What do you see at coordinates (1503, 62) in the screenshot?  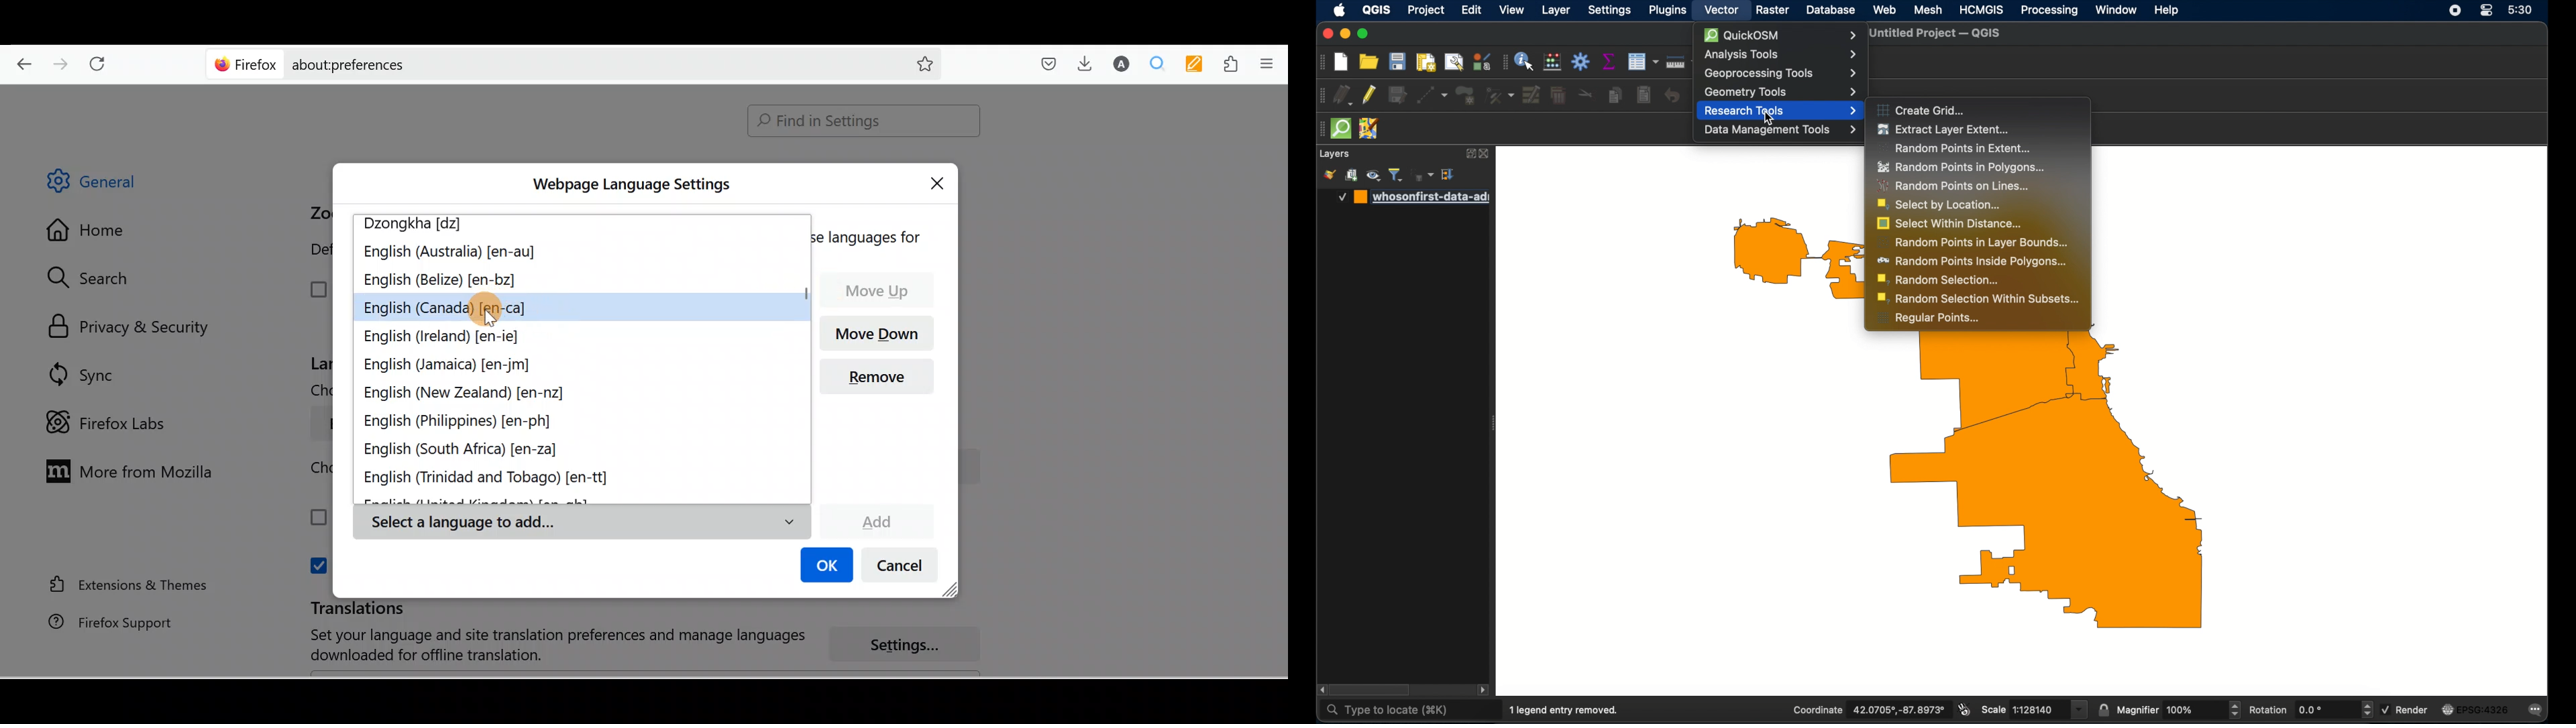 I see `drag handle` at bounding box center [1503, 62].